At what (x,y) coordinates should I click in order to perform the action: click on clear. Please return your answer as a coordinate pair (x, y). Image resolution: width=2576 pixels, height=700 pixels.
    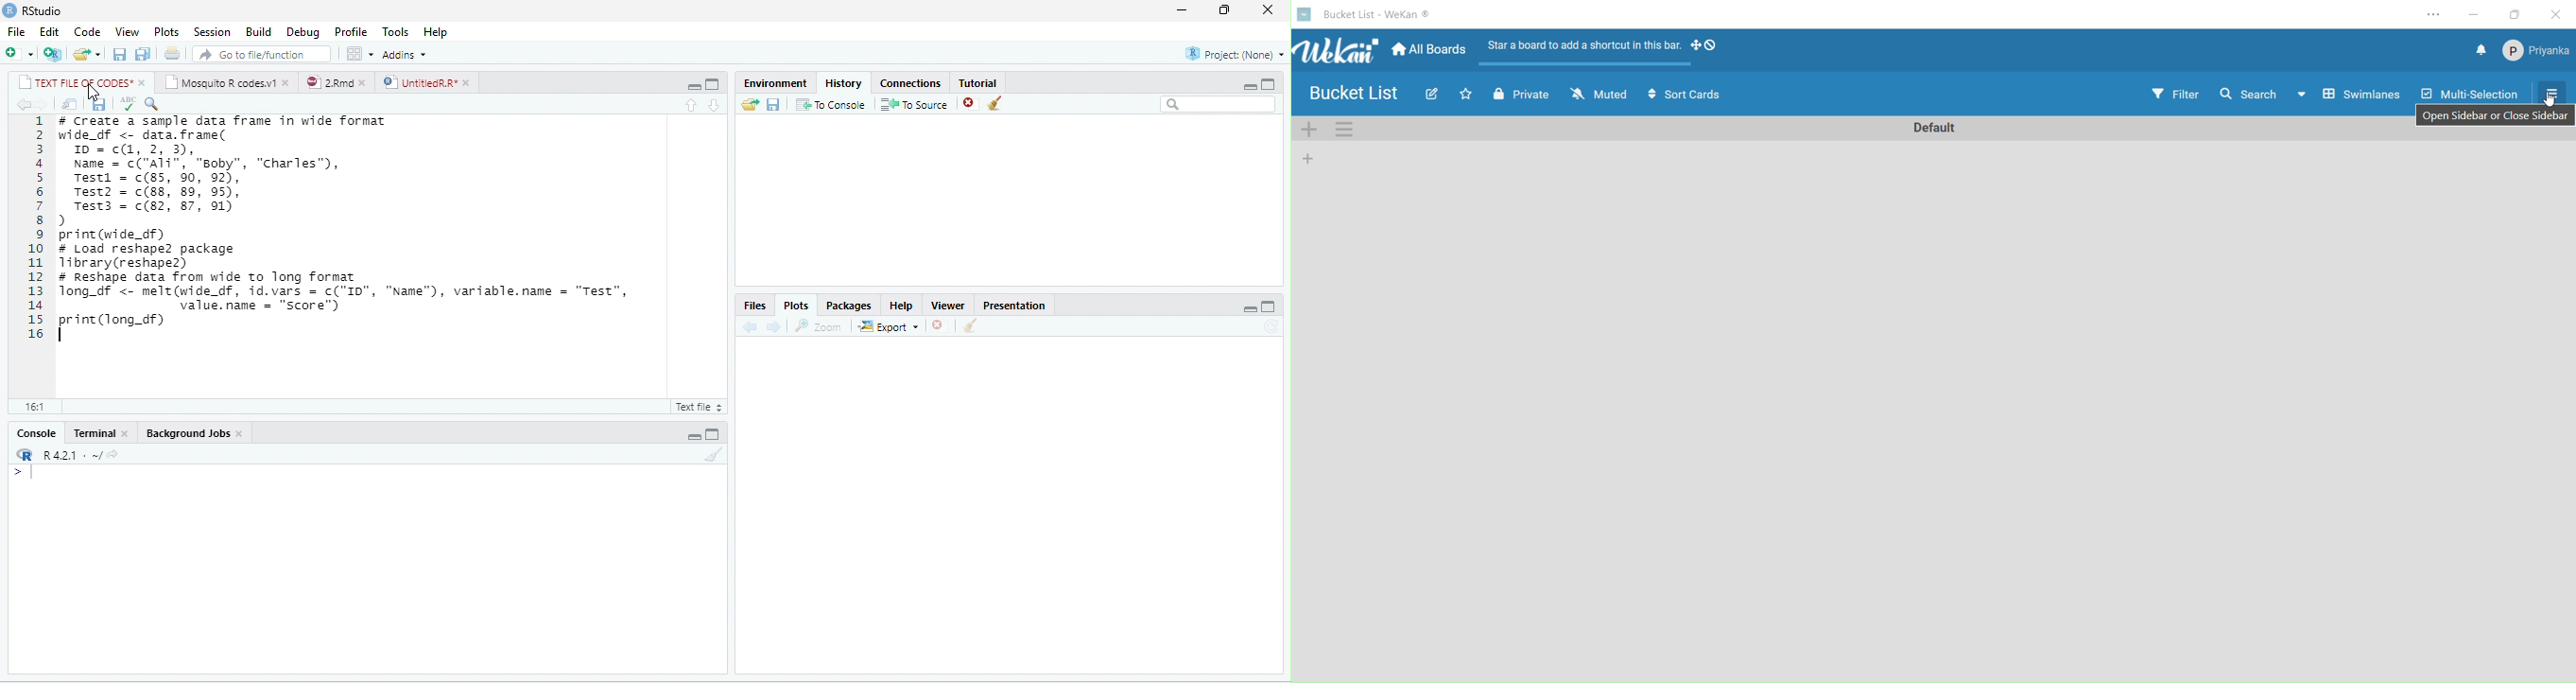
    Looking at the image, I should click on (971, 325).